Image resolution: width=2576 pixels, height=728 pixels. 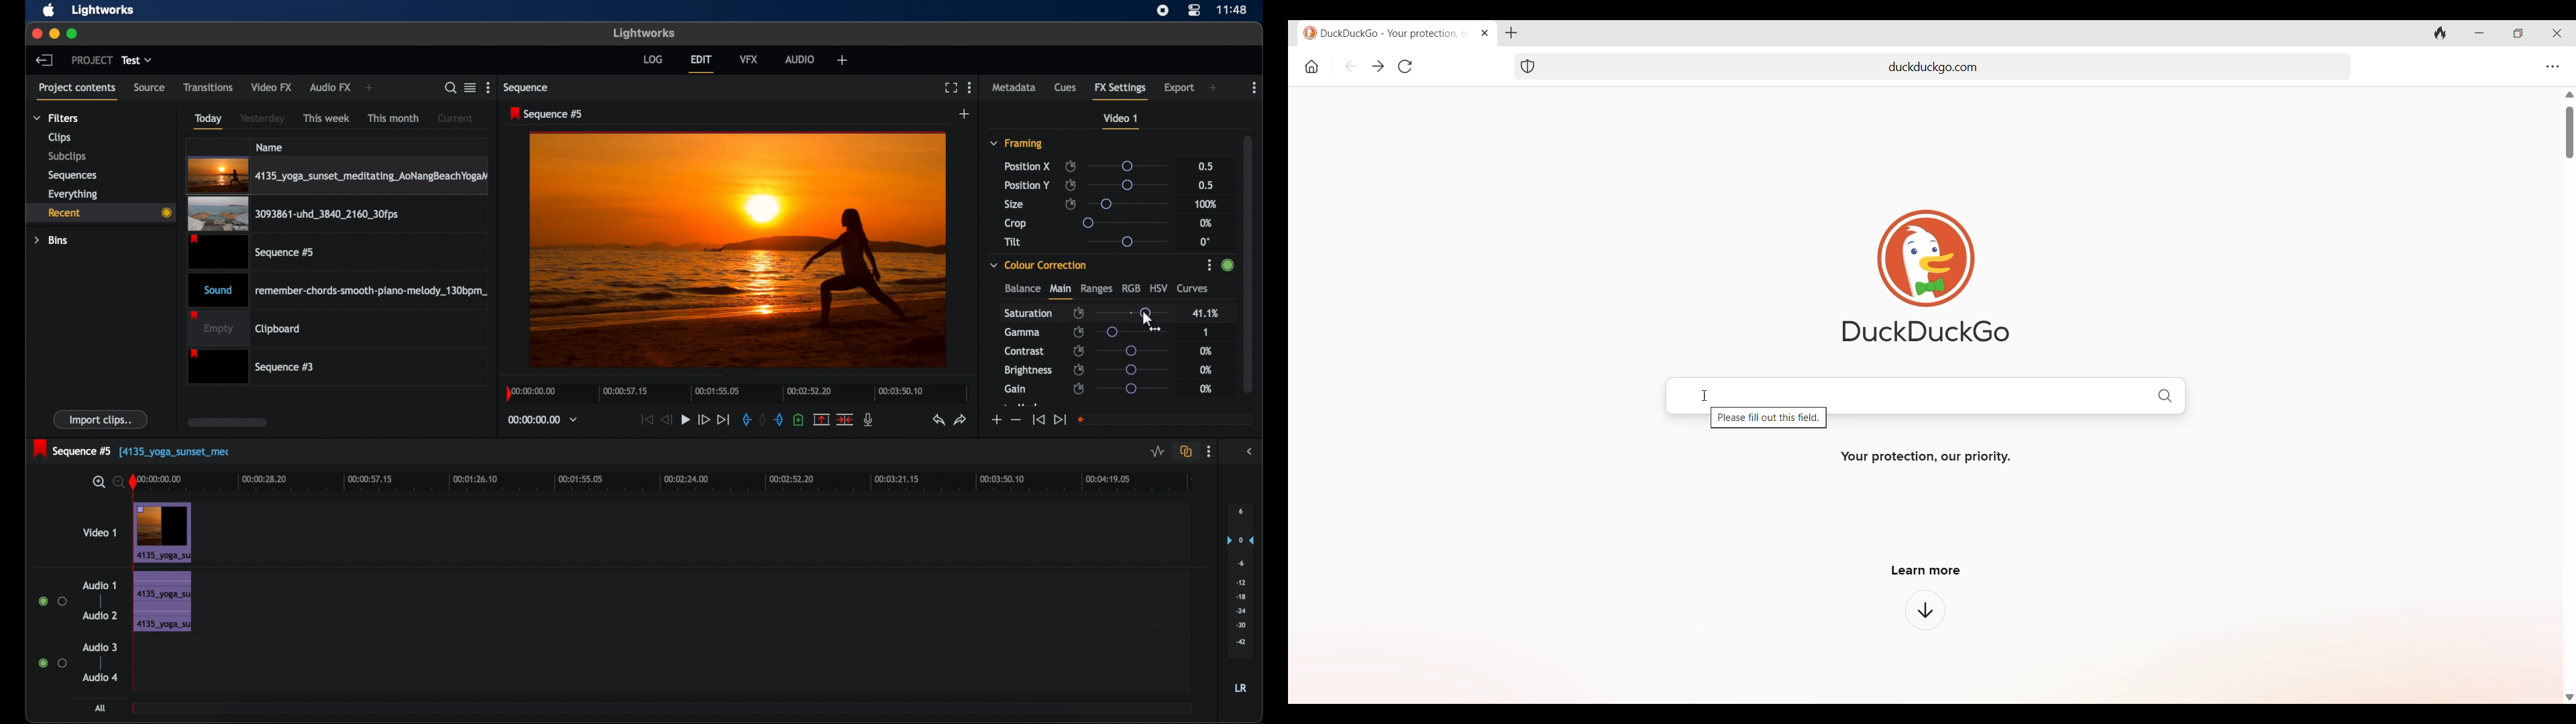 I want to click on jump to end, so click(x=1060, y=419).